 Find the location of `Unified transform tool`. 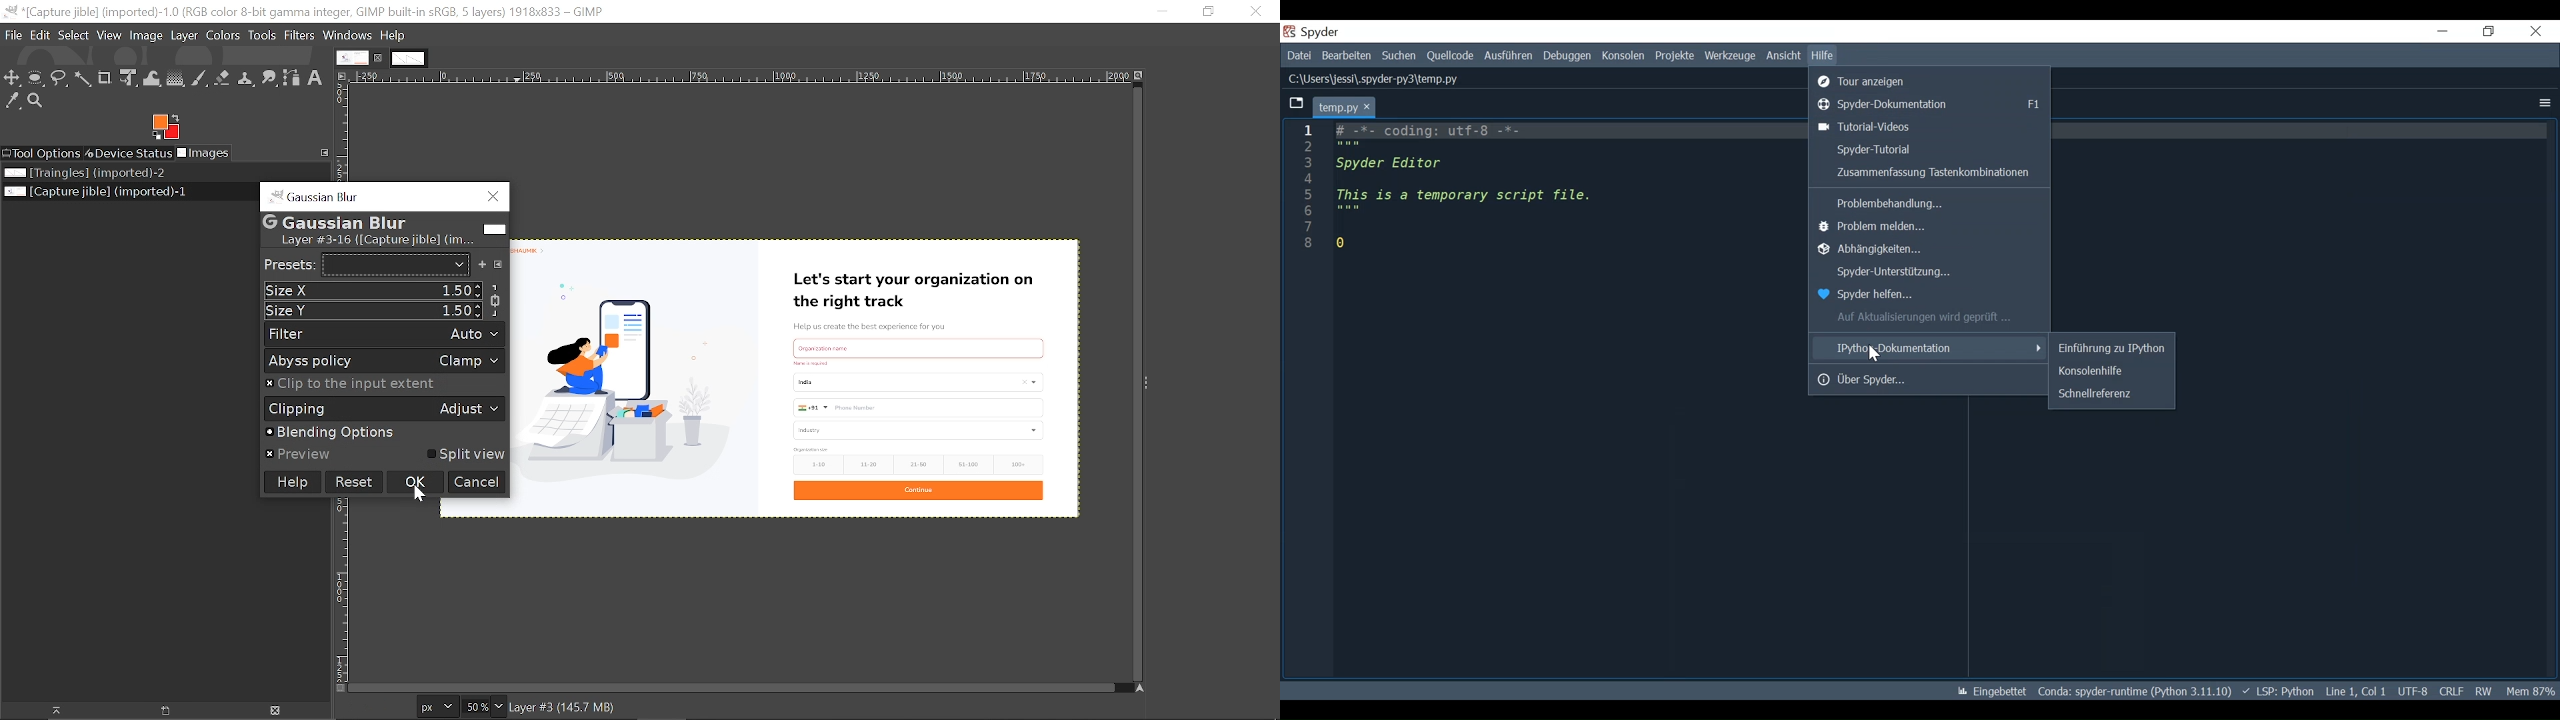

Unified transform tool is located at coordinates (129, 80).